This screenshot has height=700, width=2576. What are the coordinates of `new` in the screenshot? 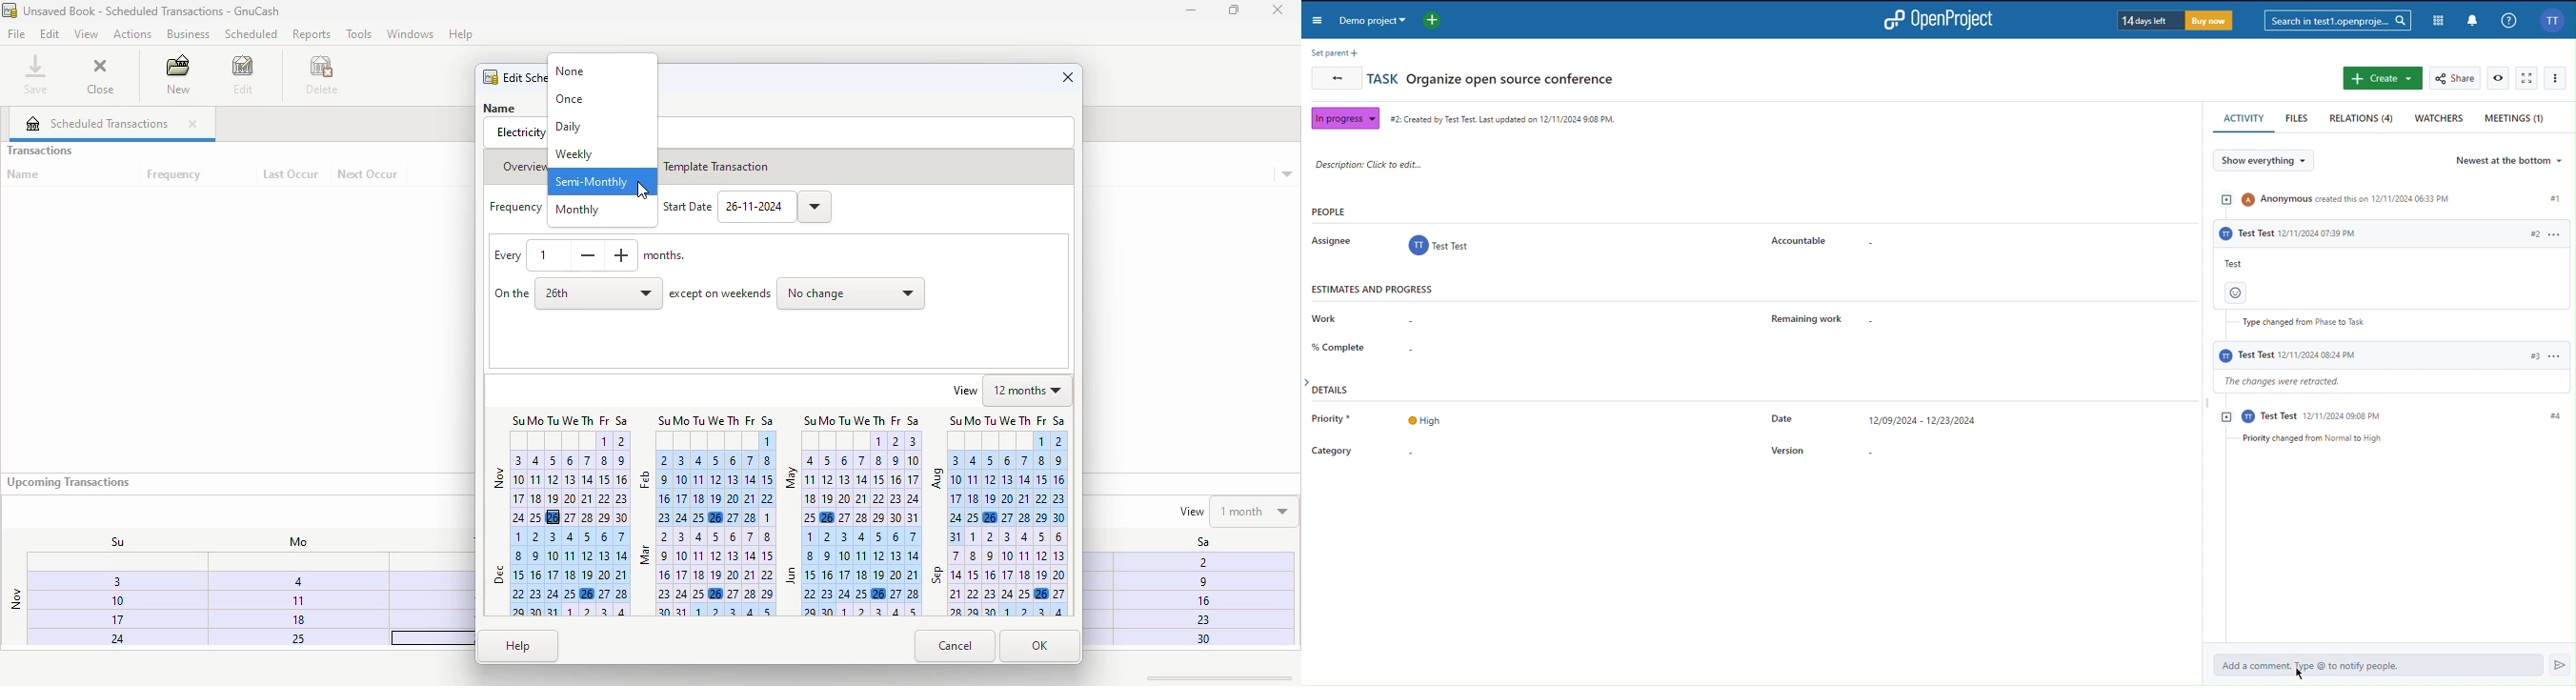 It's located at (177, 73).